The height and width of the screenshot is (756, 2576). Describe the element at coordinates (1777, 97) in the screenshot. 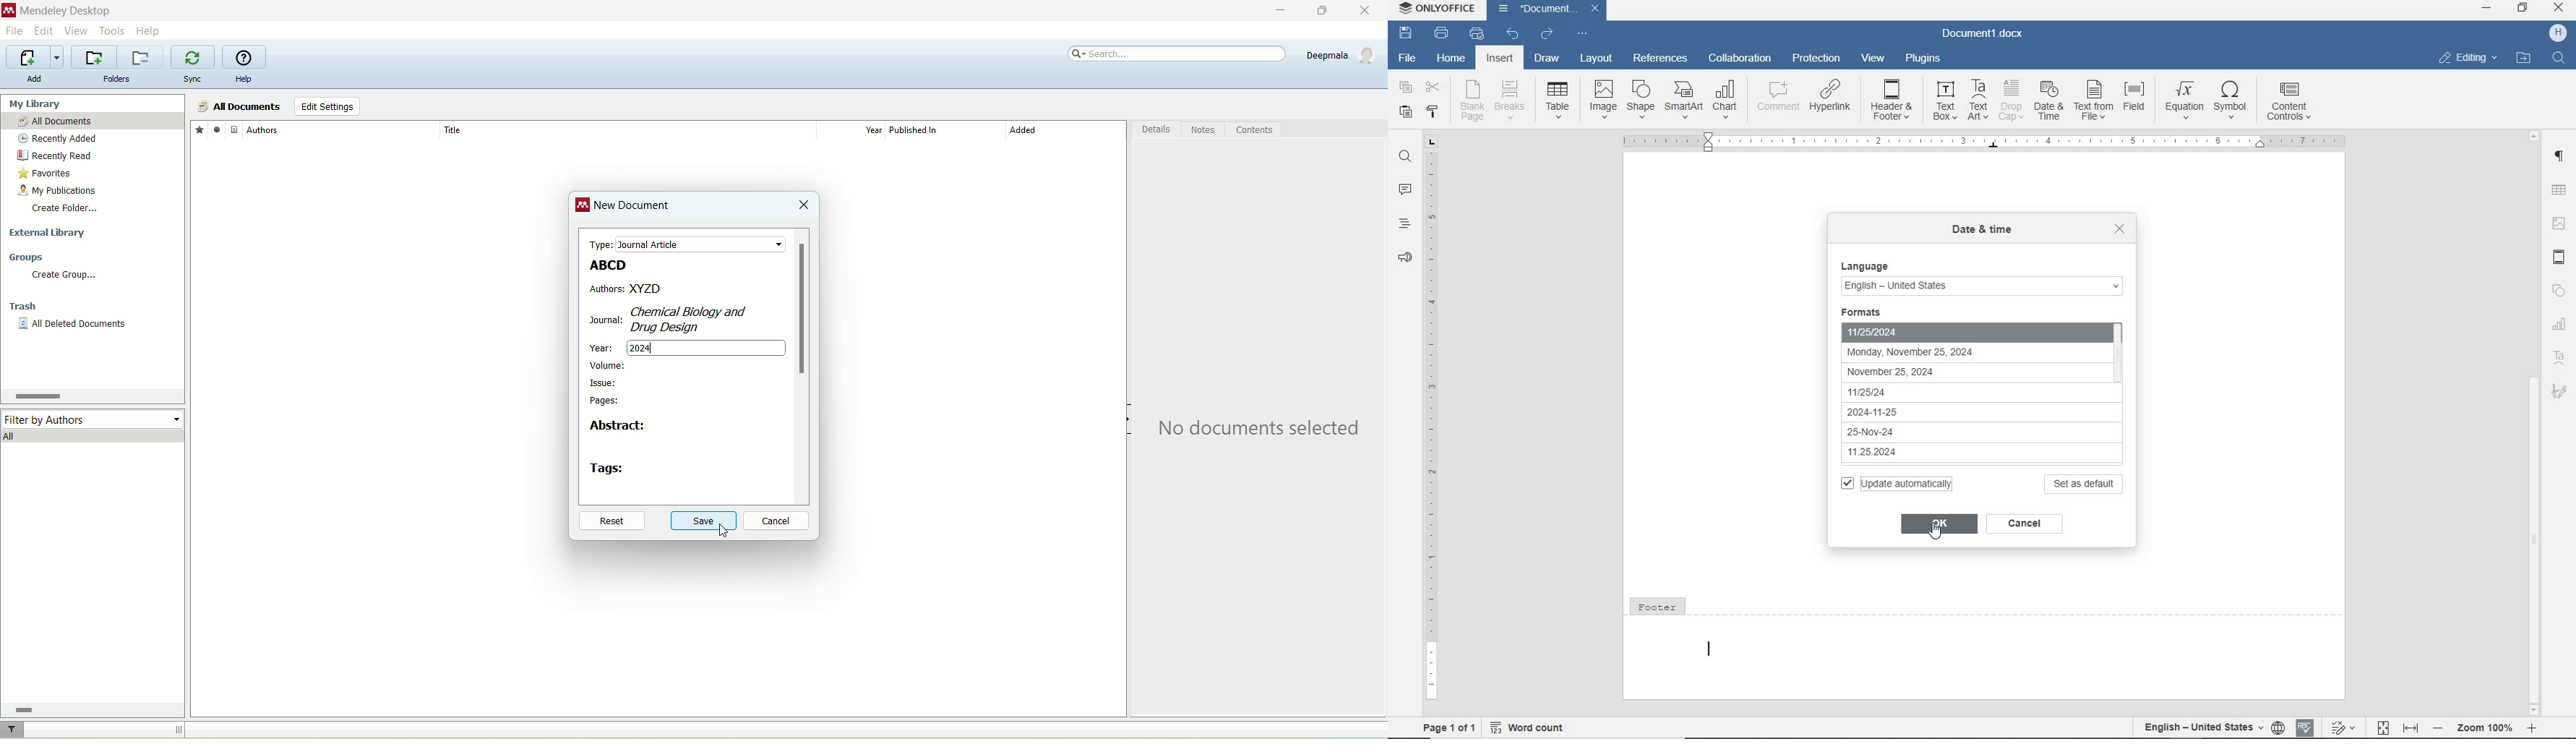

I see `comment` at that location.